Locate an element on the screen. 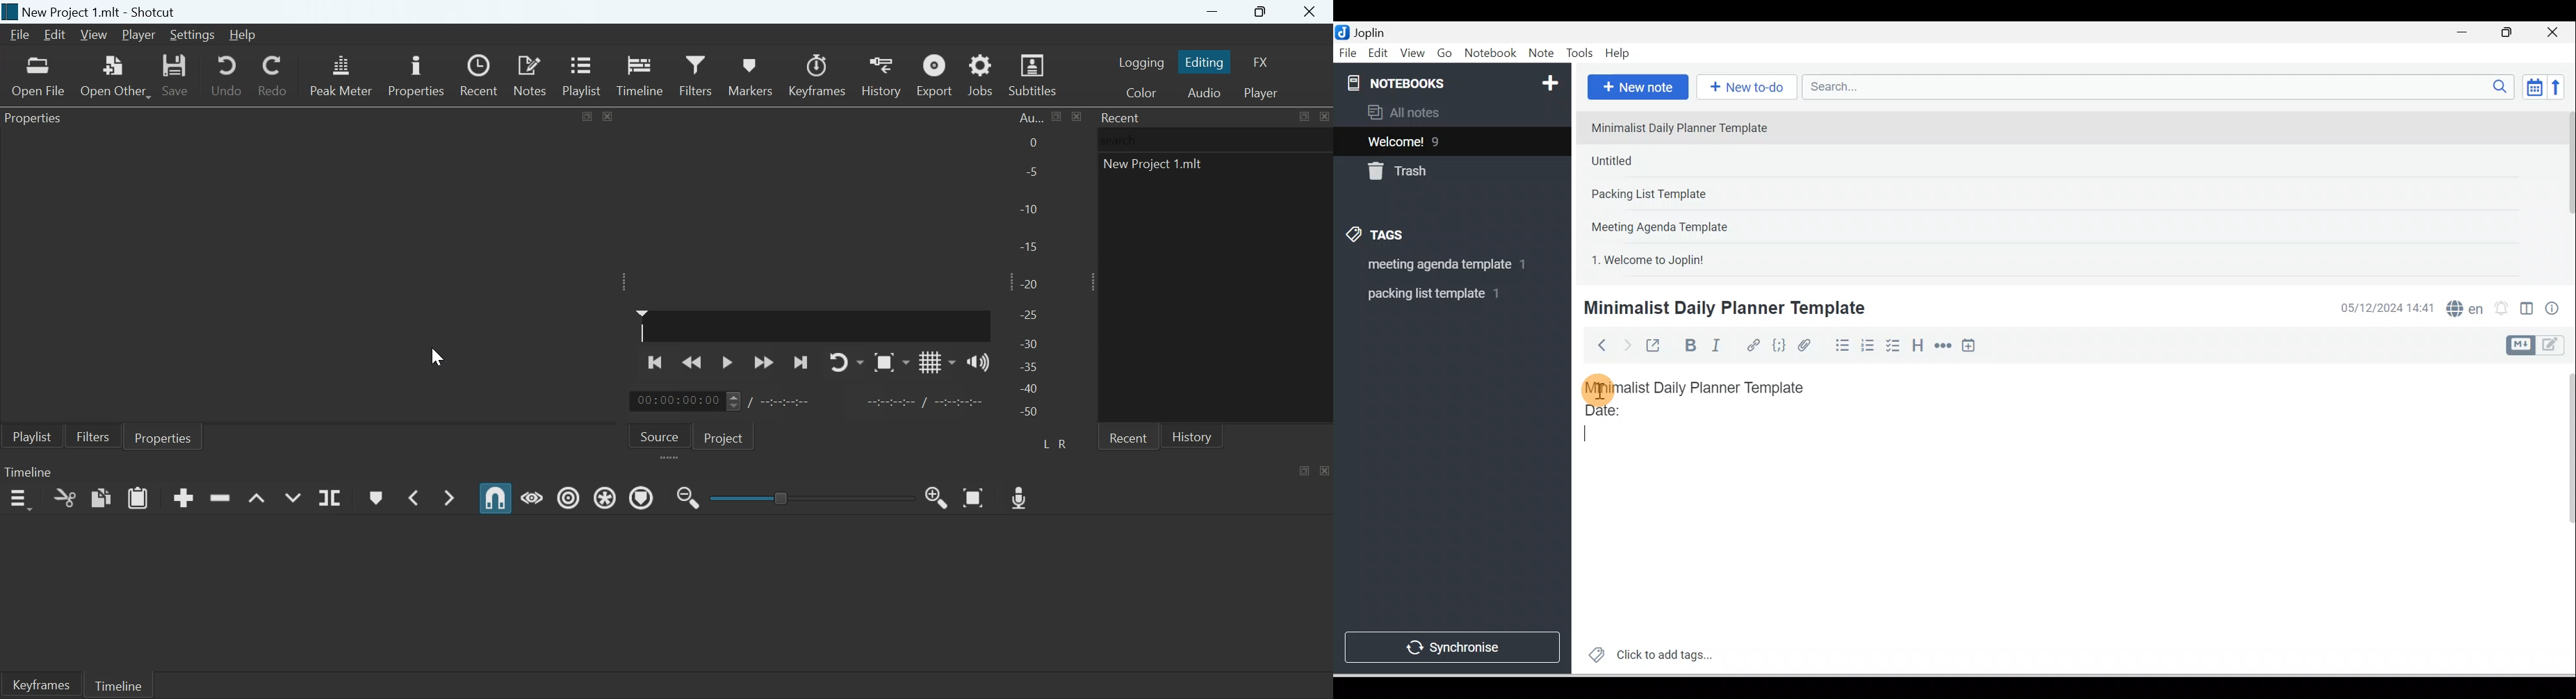 Image resolution: width=2576 pixels, height=700 pixels. Search bar is located at coordinates (2163, 87).